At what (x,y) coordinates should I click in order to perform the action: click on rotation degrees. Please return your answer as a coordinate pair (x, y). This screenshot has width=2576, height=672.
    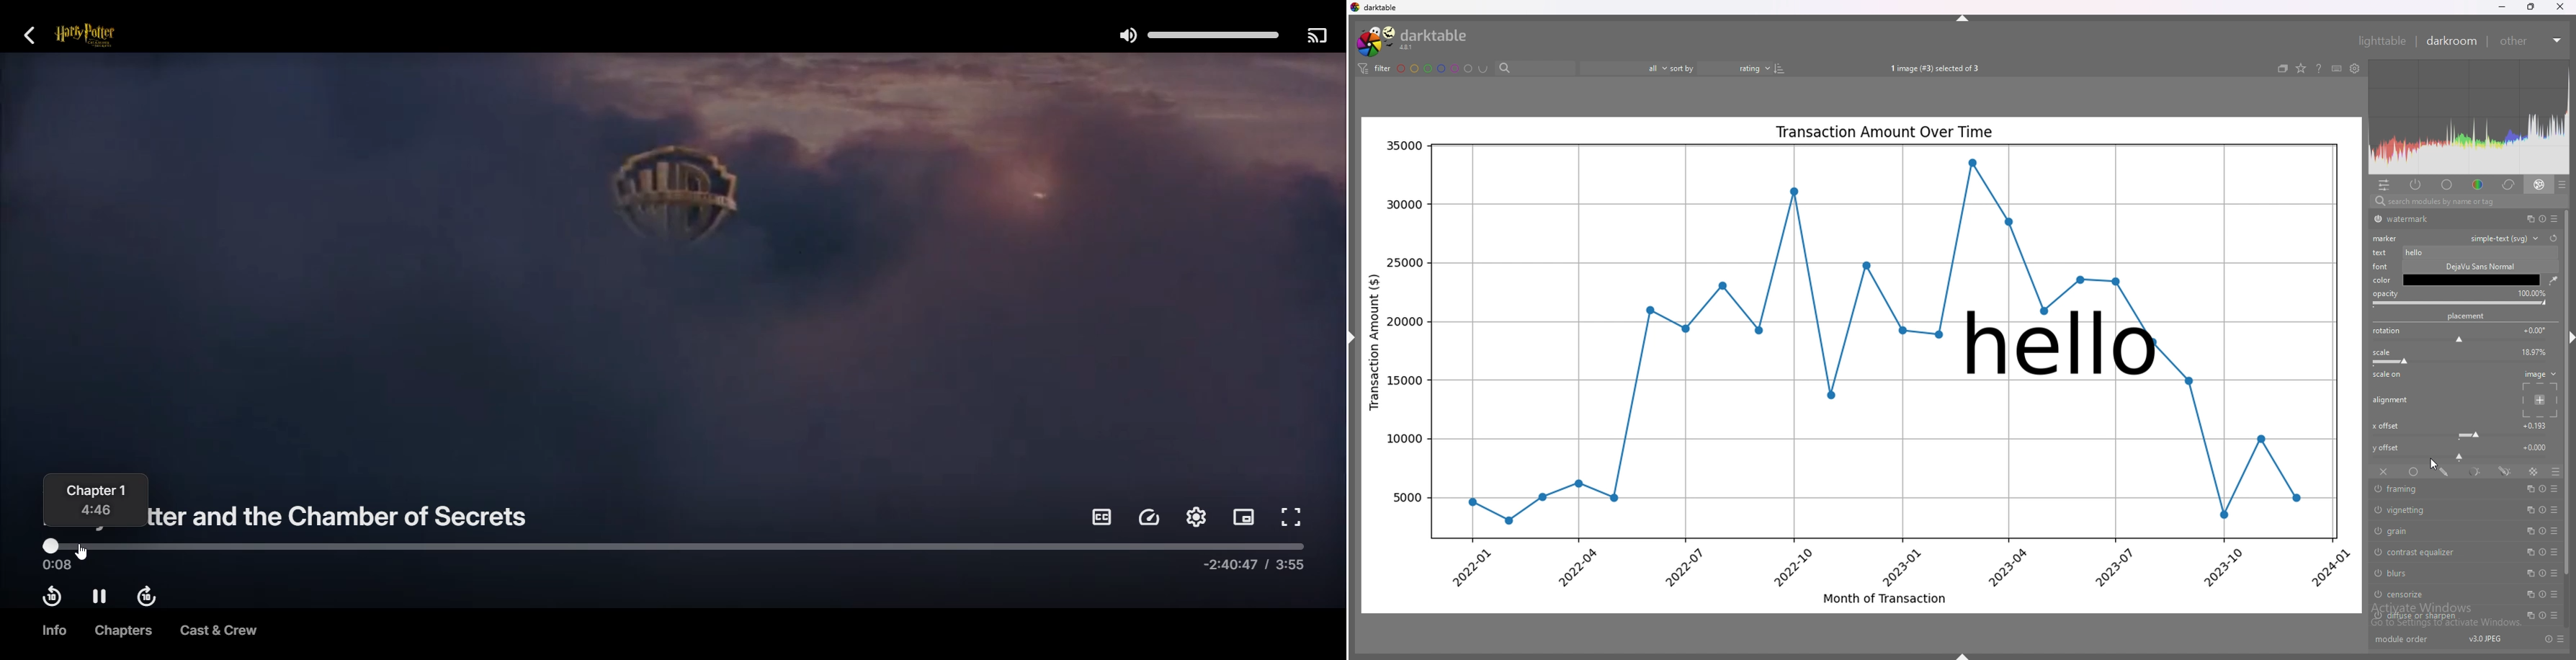
    Looking at the image, I should click on (2535, 329).